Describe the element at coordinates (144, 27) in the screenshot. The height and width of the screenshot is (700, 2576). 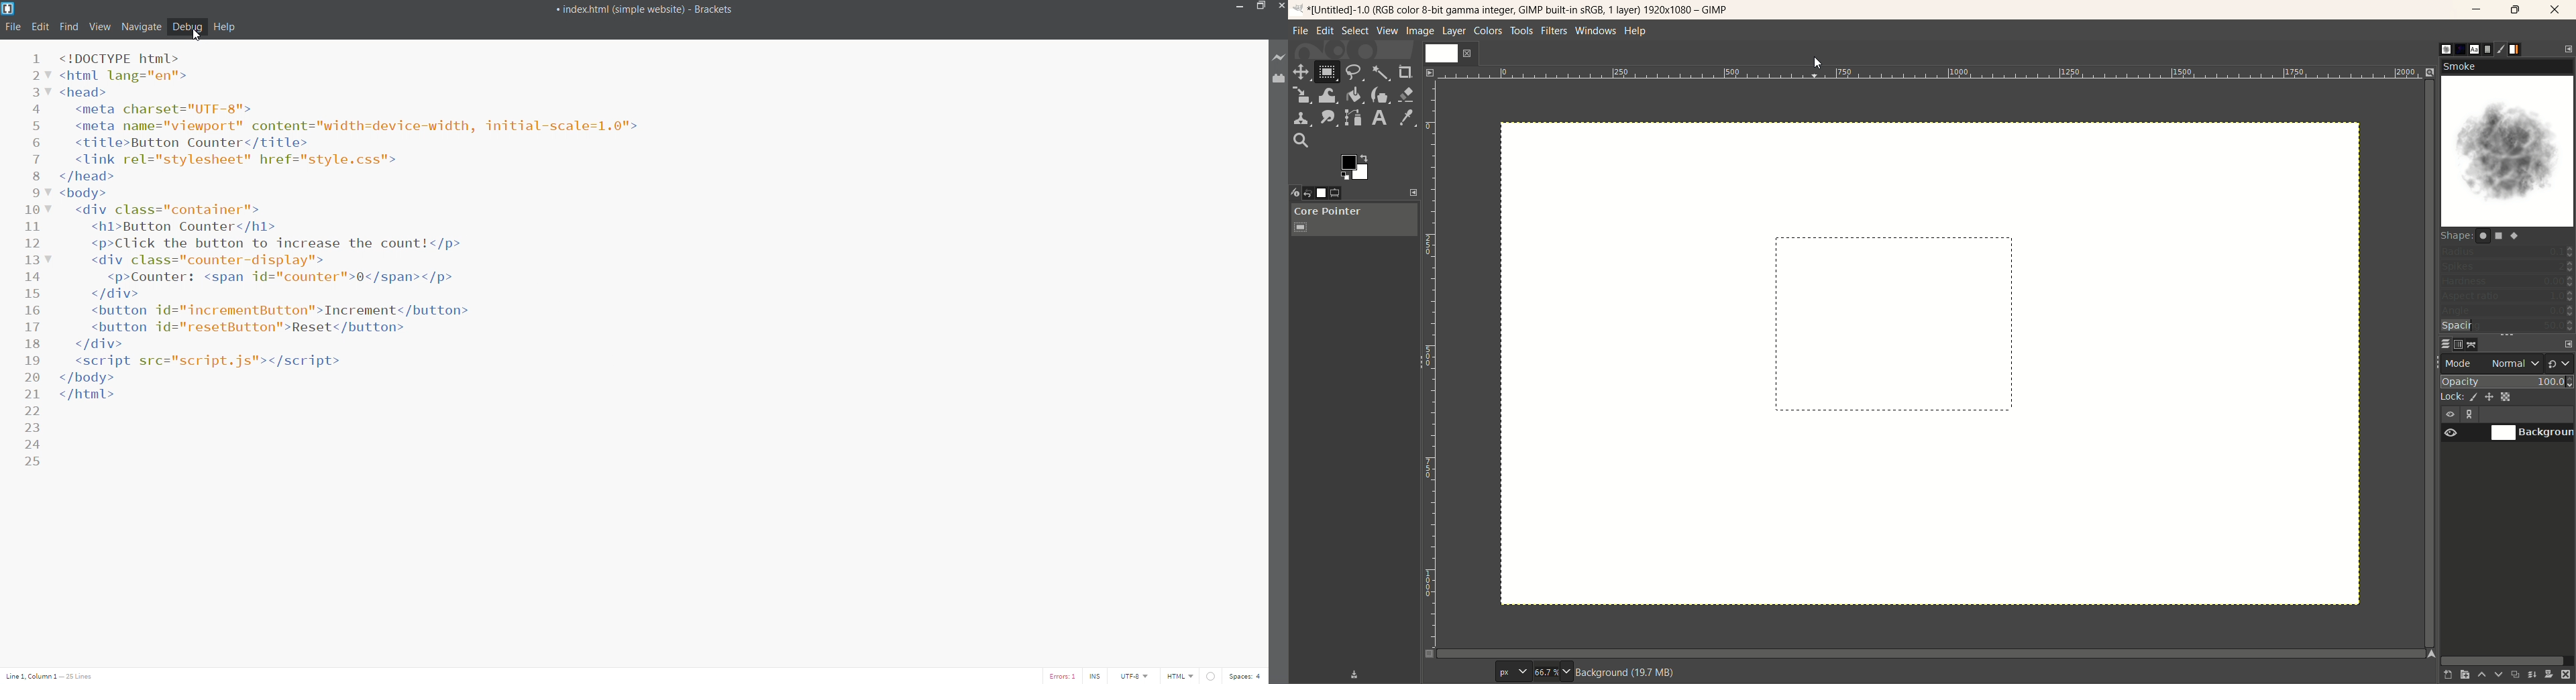
I see `navigate` at that location.